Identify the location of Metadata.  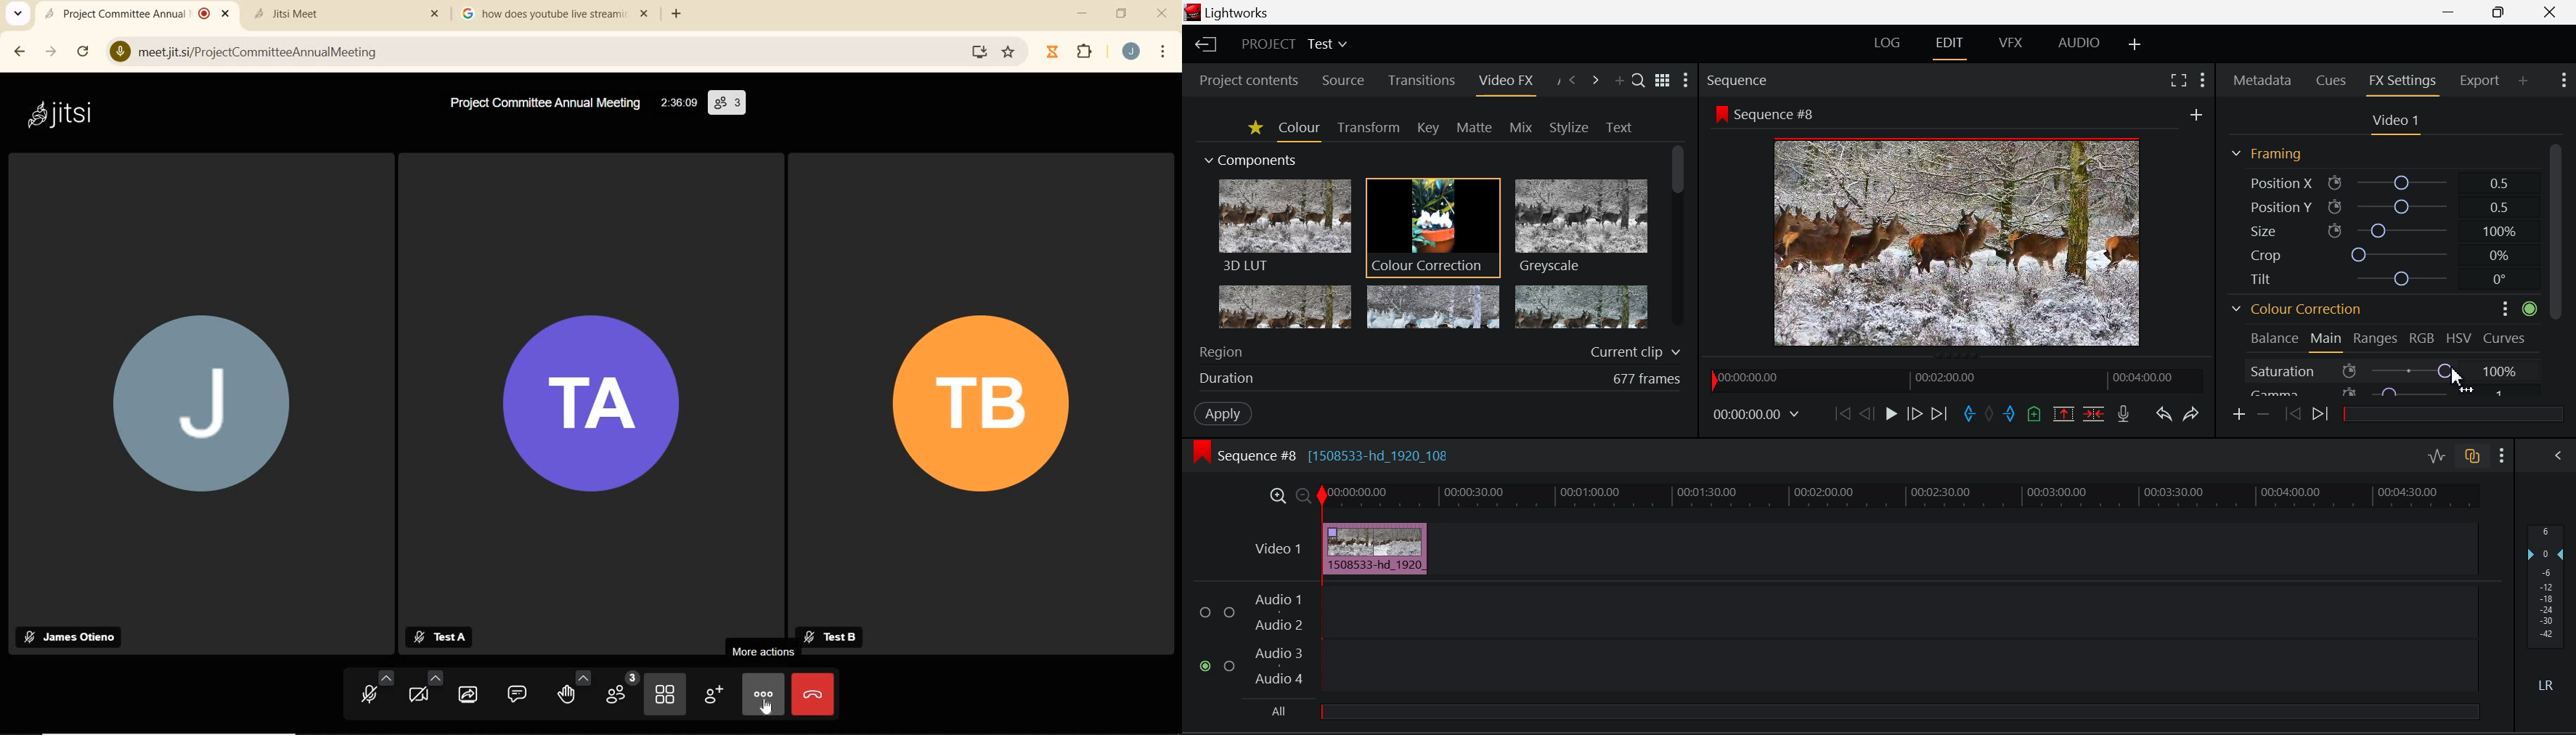
(2262, 81).